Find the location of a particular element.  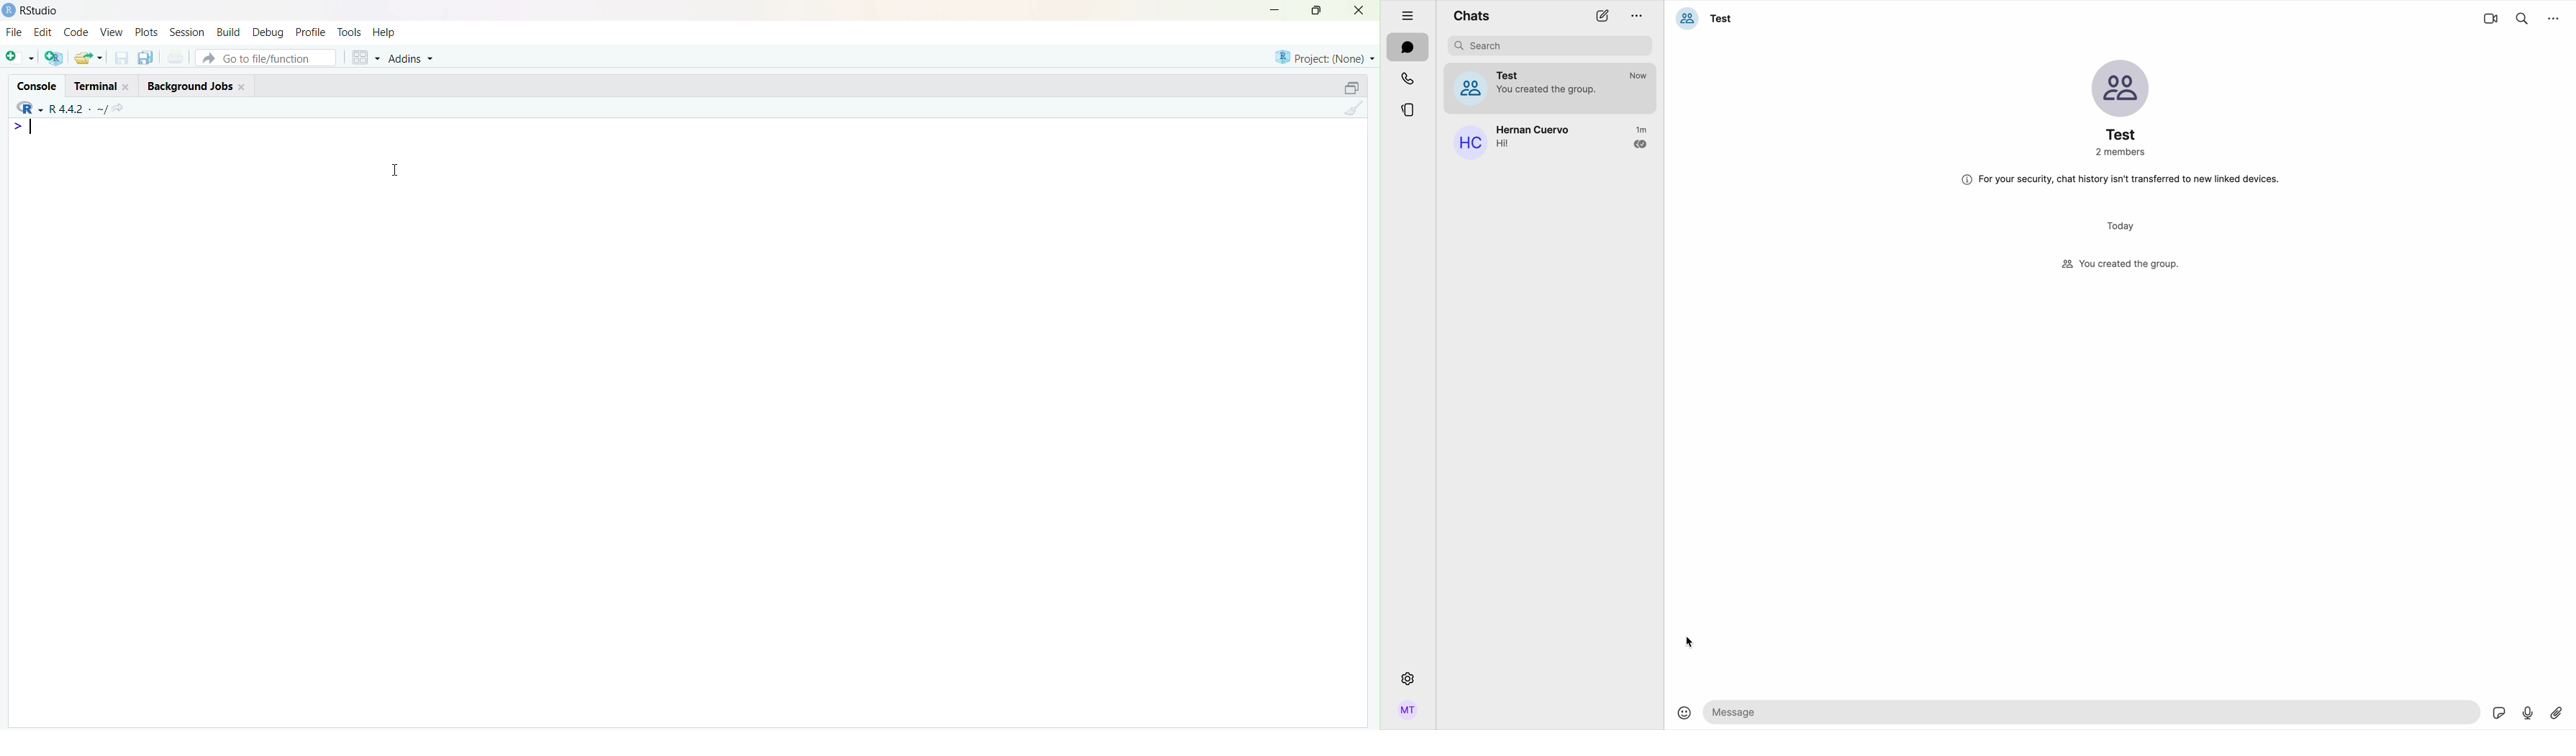

Project (None) is located at coordinates (1323, 57).